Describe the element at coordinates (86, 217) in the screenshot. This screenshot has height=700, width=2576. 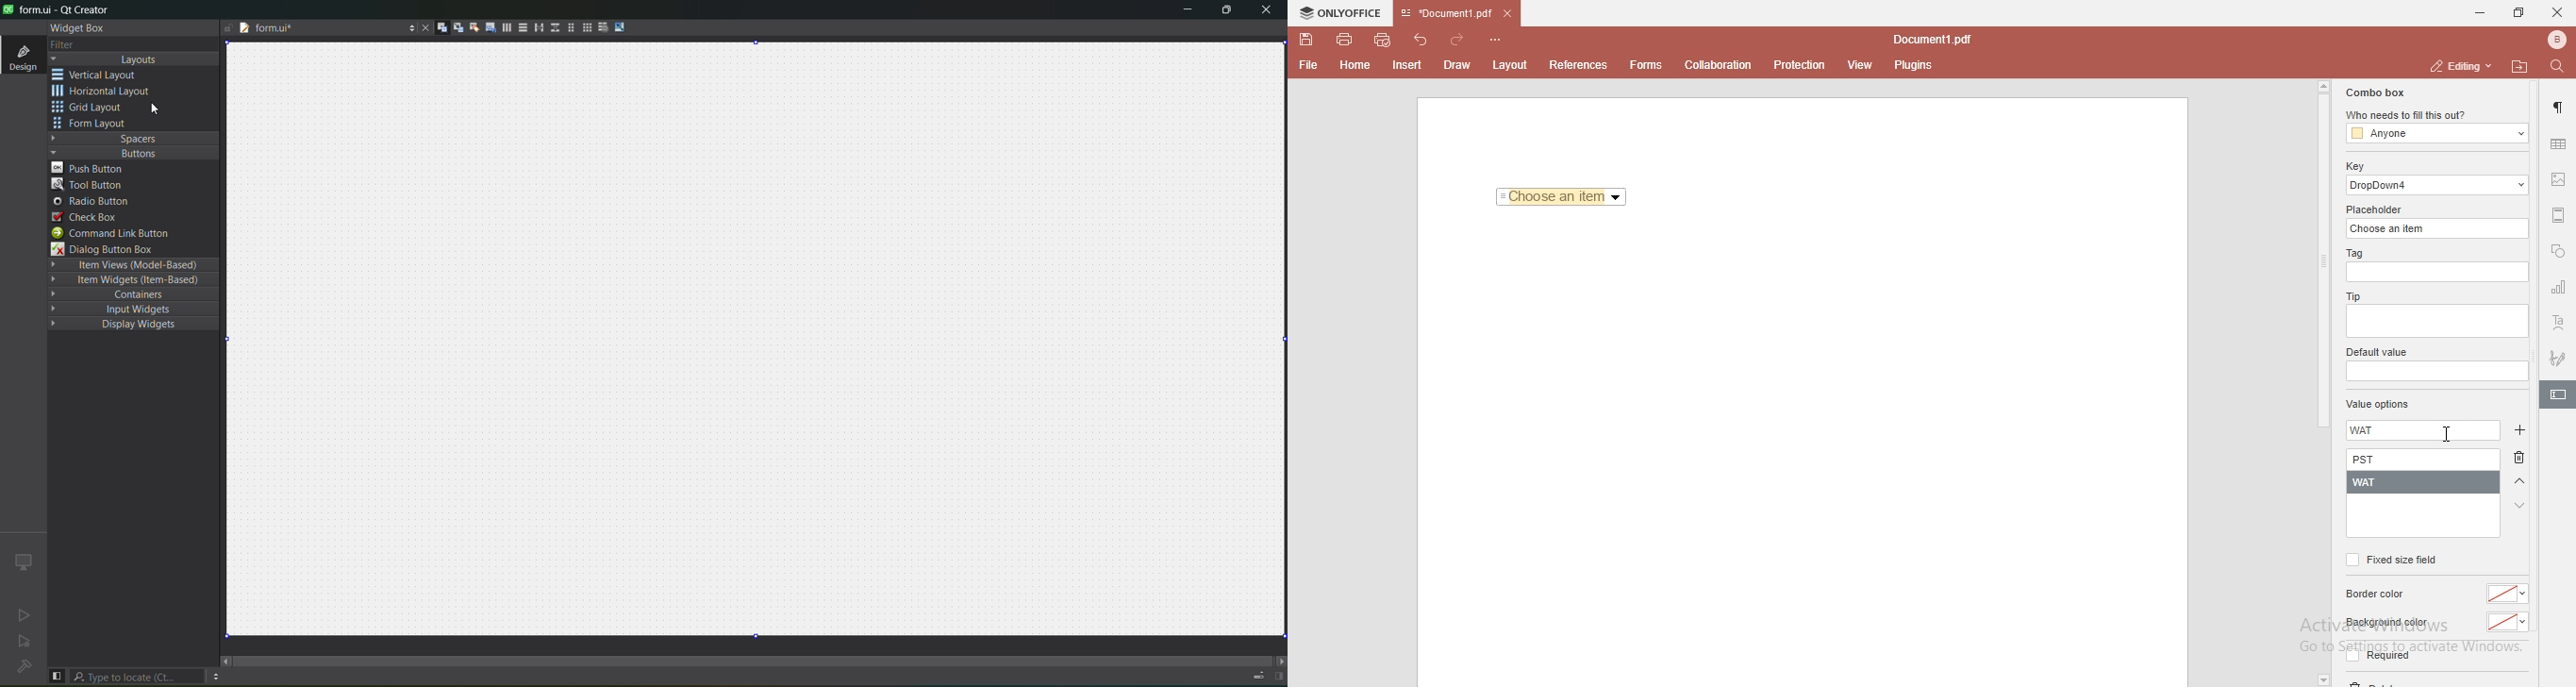
I see `check box` at that location.